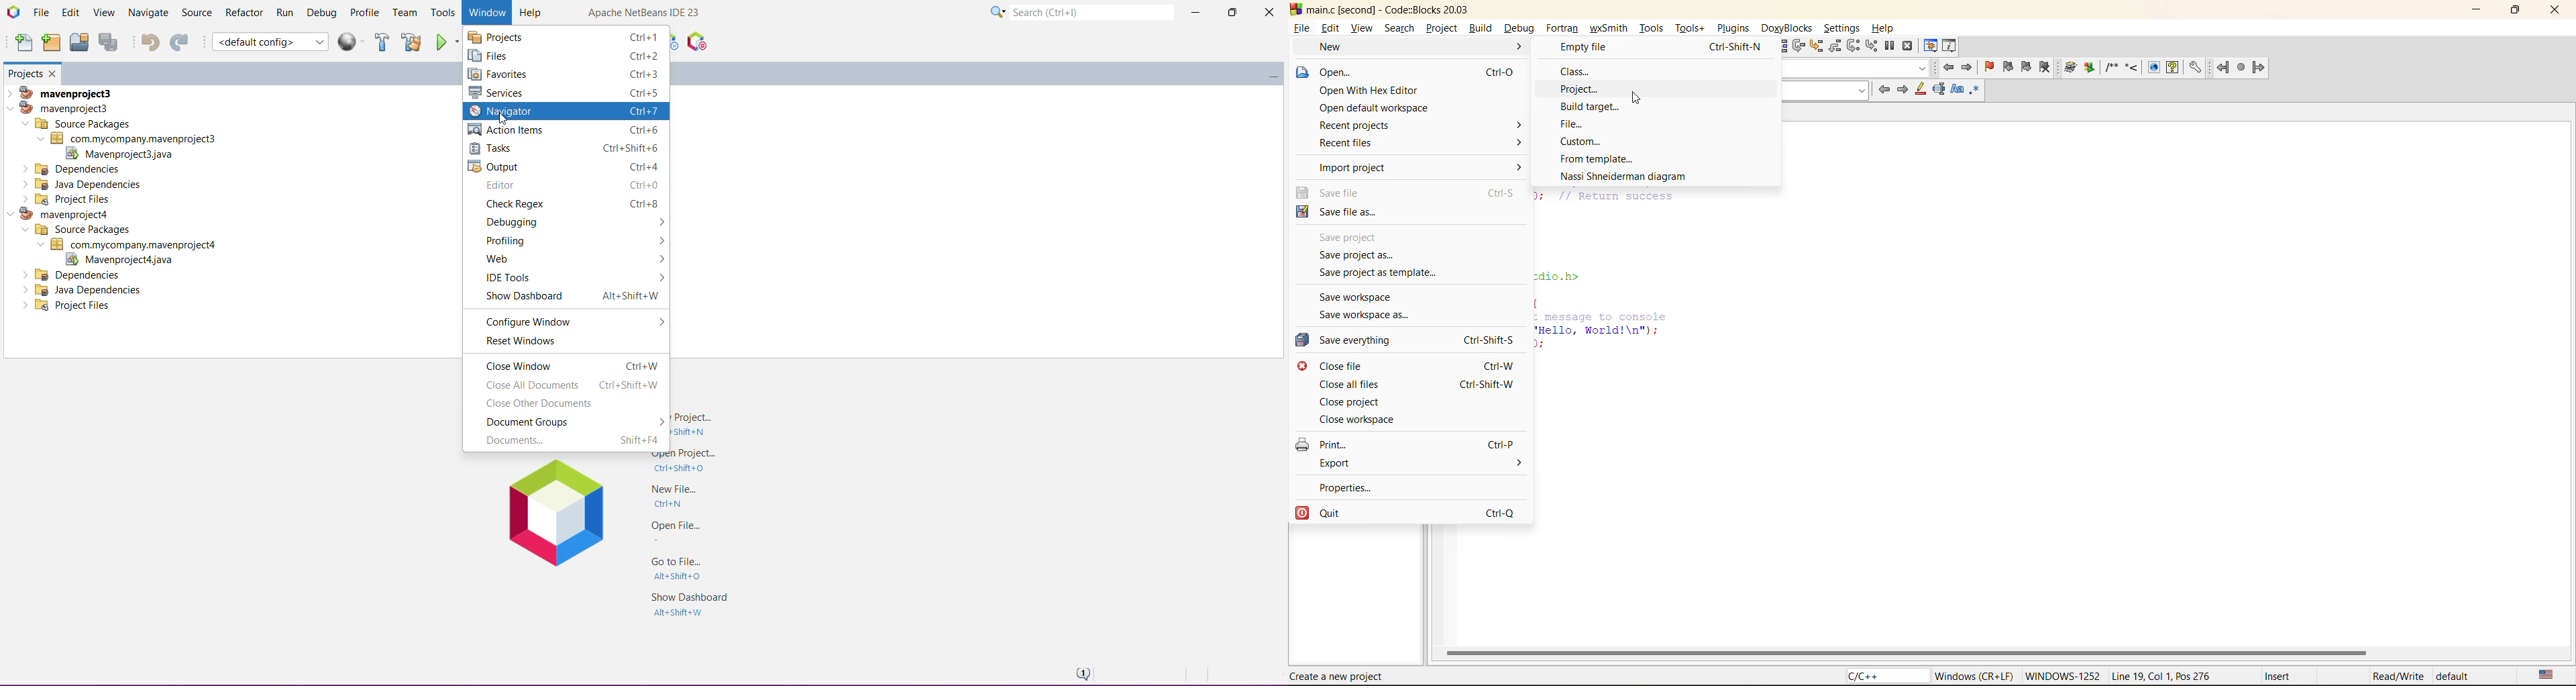 The width and height of the screenshot is (2576, 700). Describe the element at coordinates (1579, 88) in the screenshot. I see `project` at that location.